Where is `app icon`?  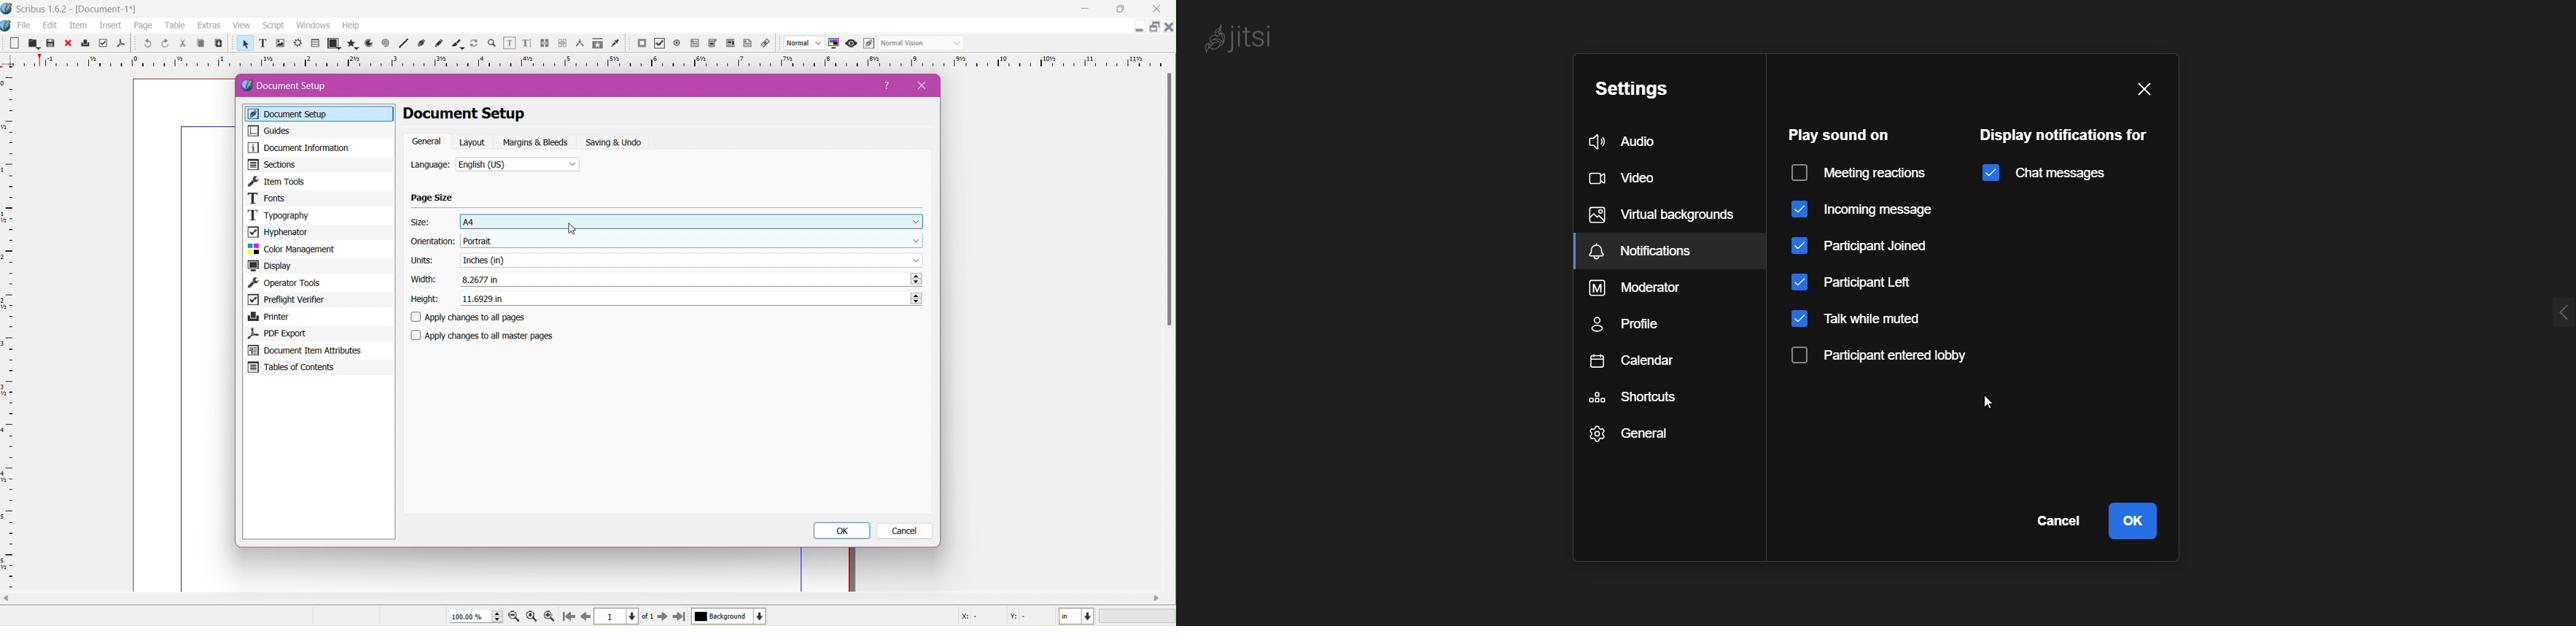
app icon is located at coordinates (7, 26).